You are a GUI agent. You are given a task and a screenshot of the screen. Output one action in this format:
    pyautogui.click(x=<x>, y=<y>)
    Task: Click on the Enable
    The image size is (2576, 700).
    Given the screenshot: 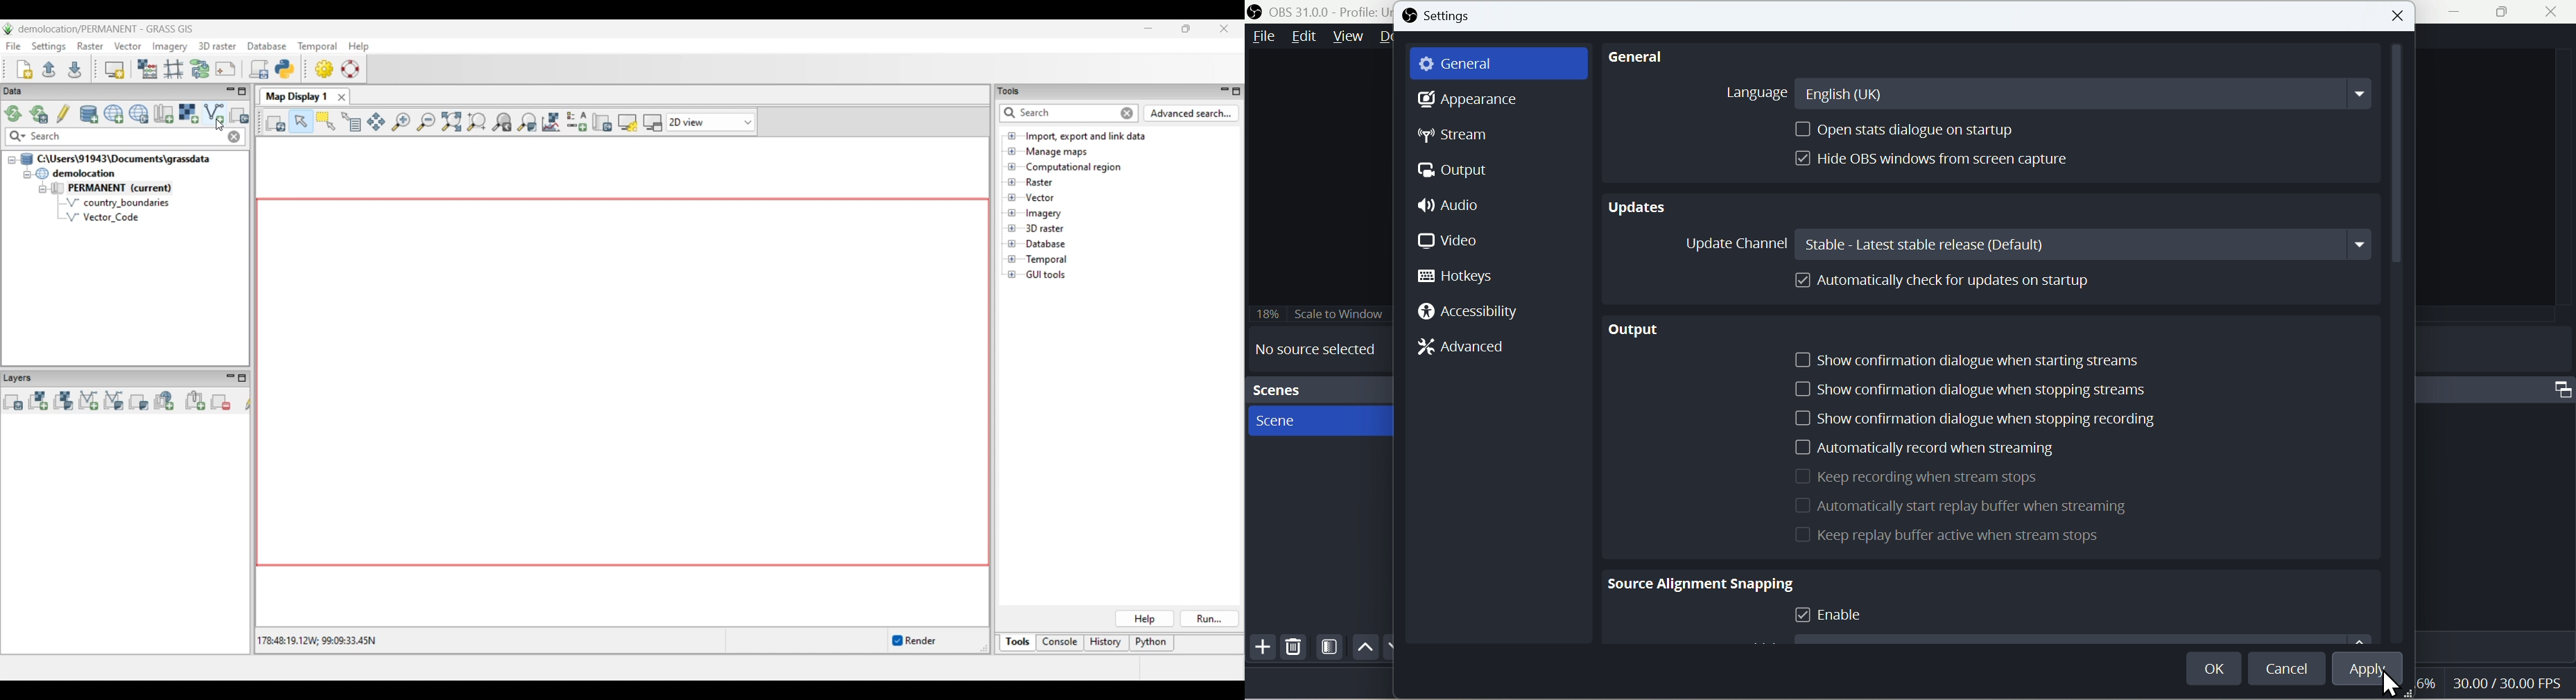 What is the action you would take?
    pyautogui.click(x=1834, y=616)
    